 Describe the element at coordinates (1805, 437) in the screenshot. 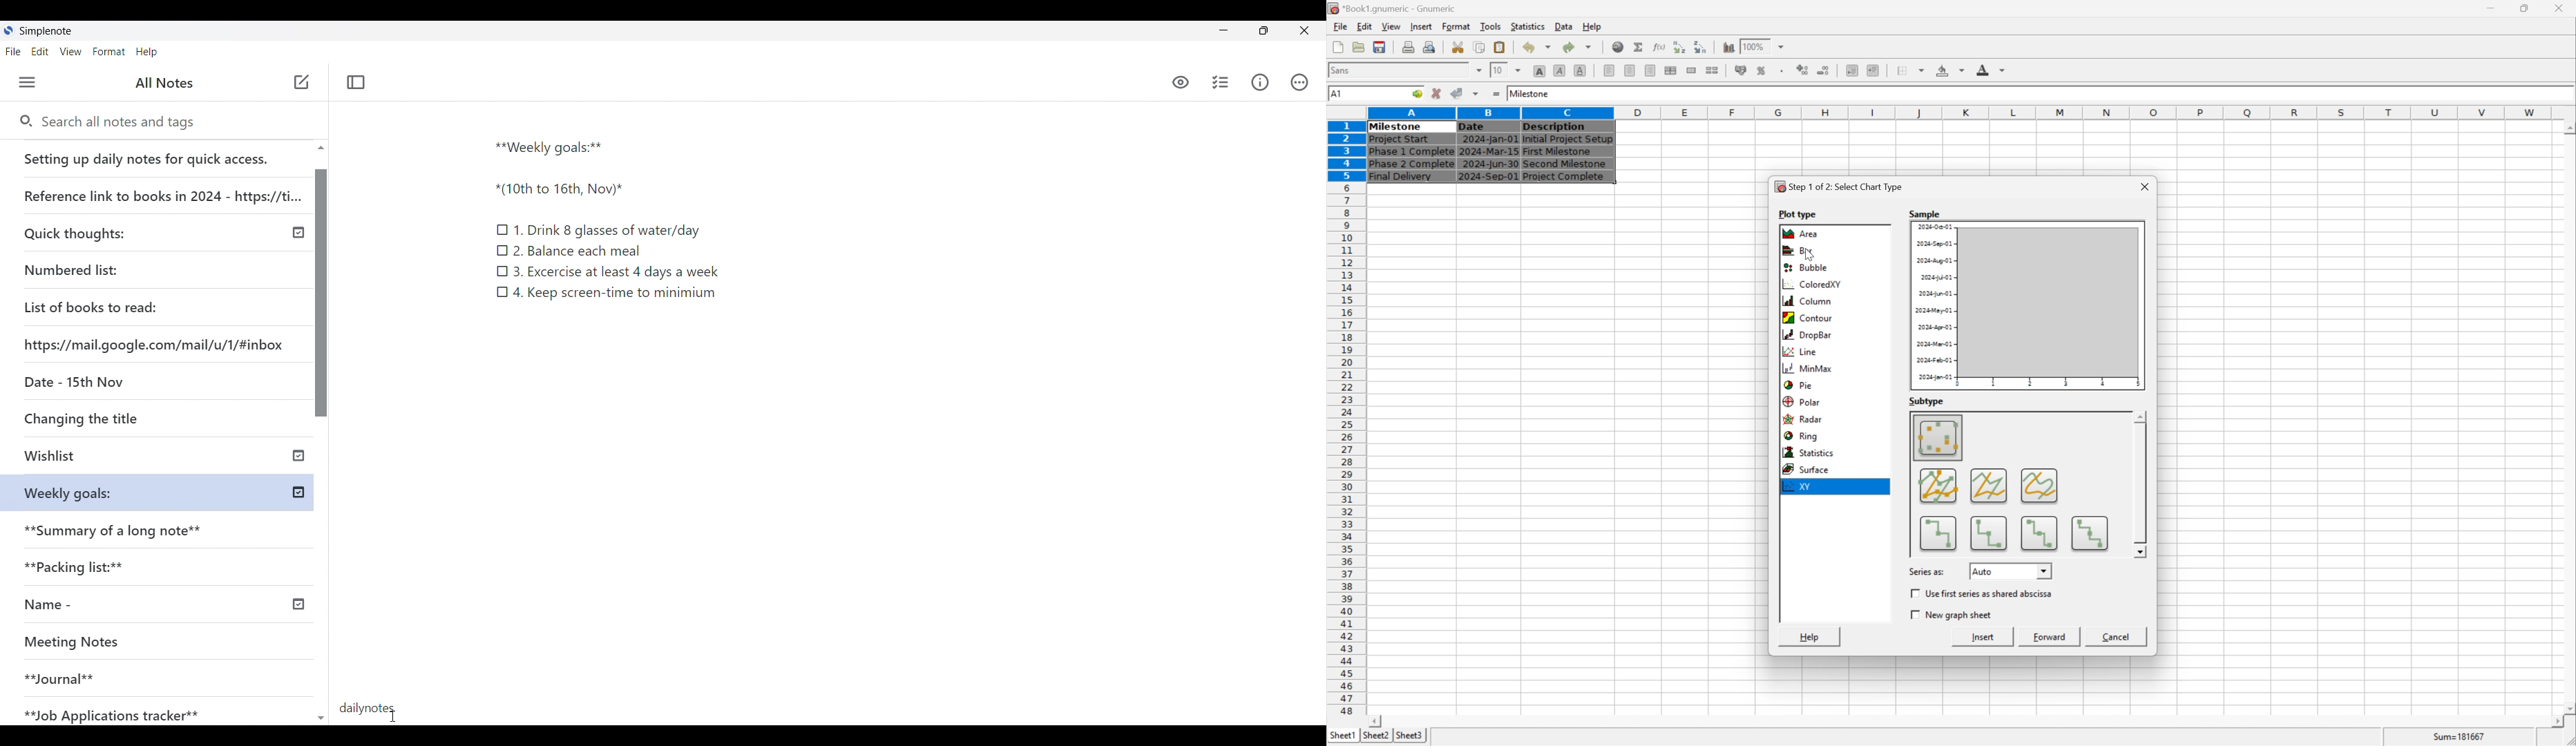

I see `ring` at that location.